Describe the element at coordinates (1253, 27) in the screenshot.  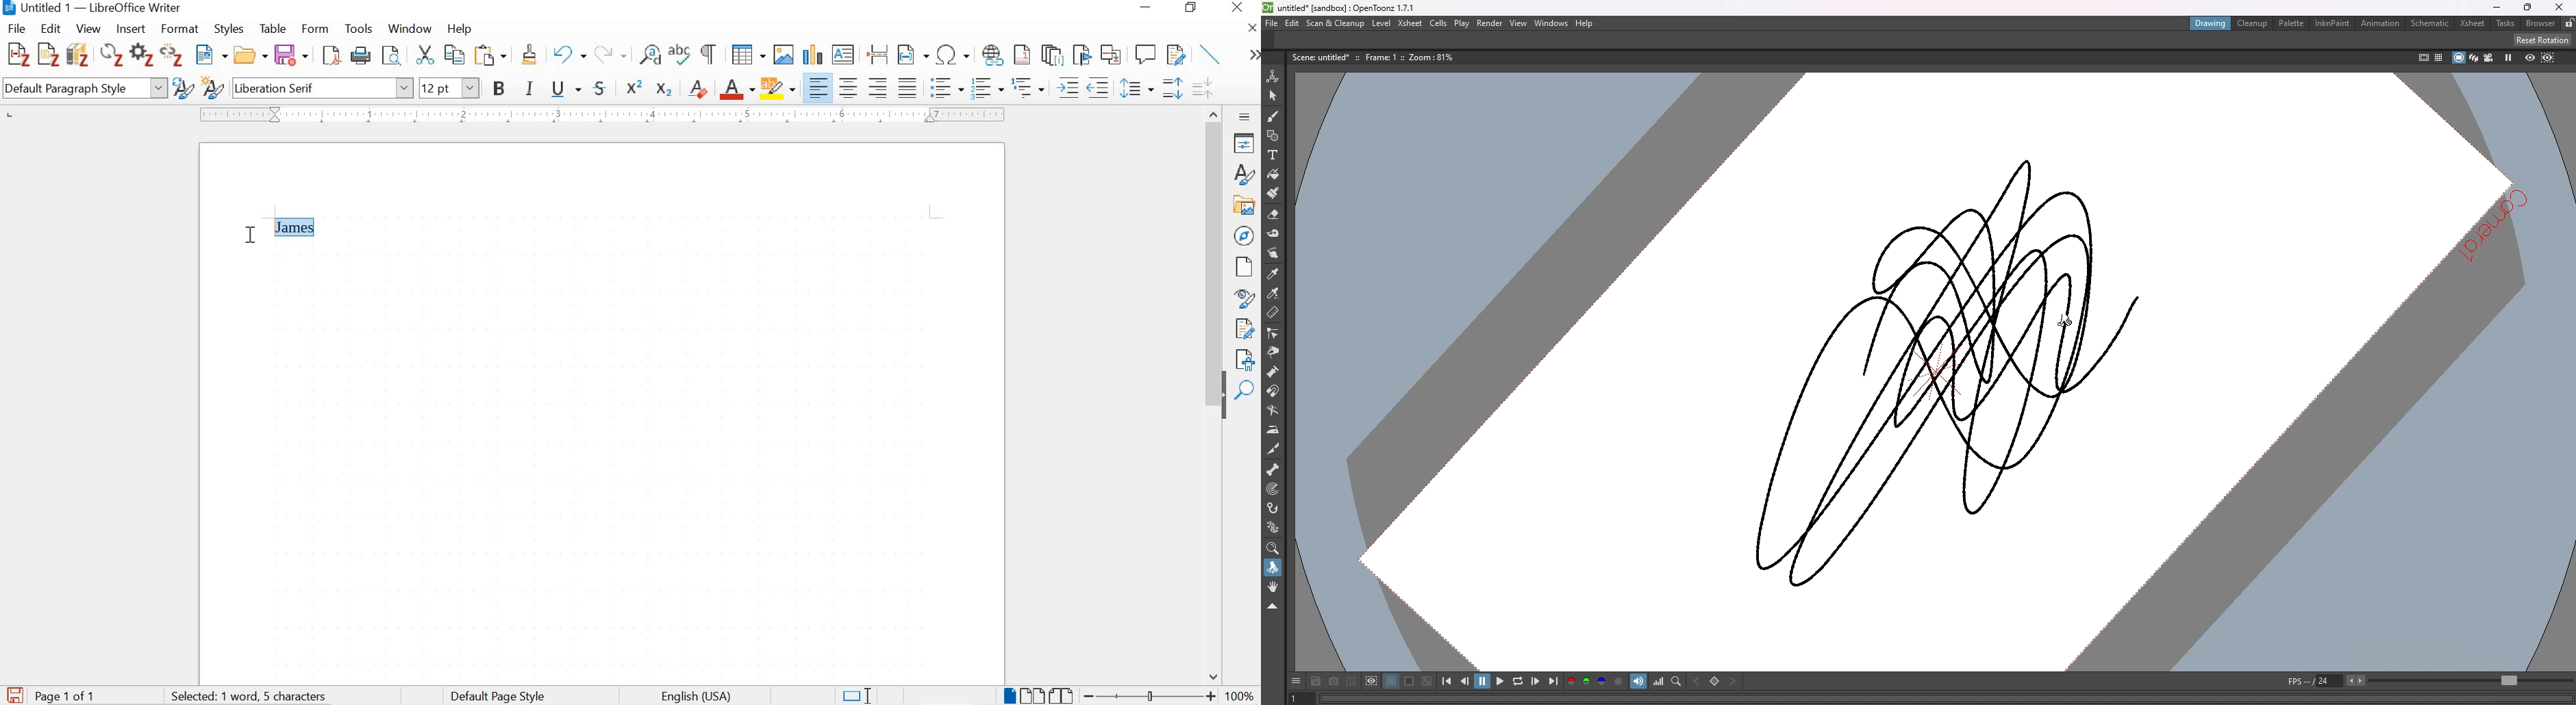
I see `close document` at that location.